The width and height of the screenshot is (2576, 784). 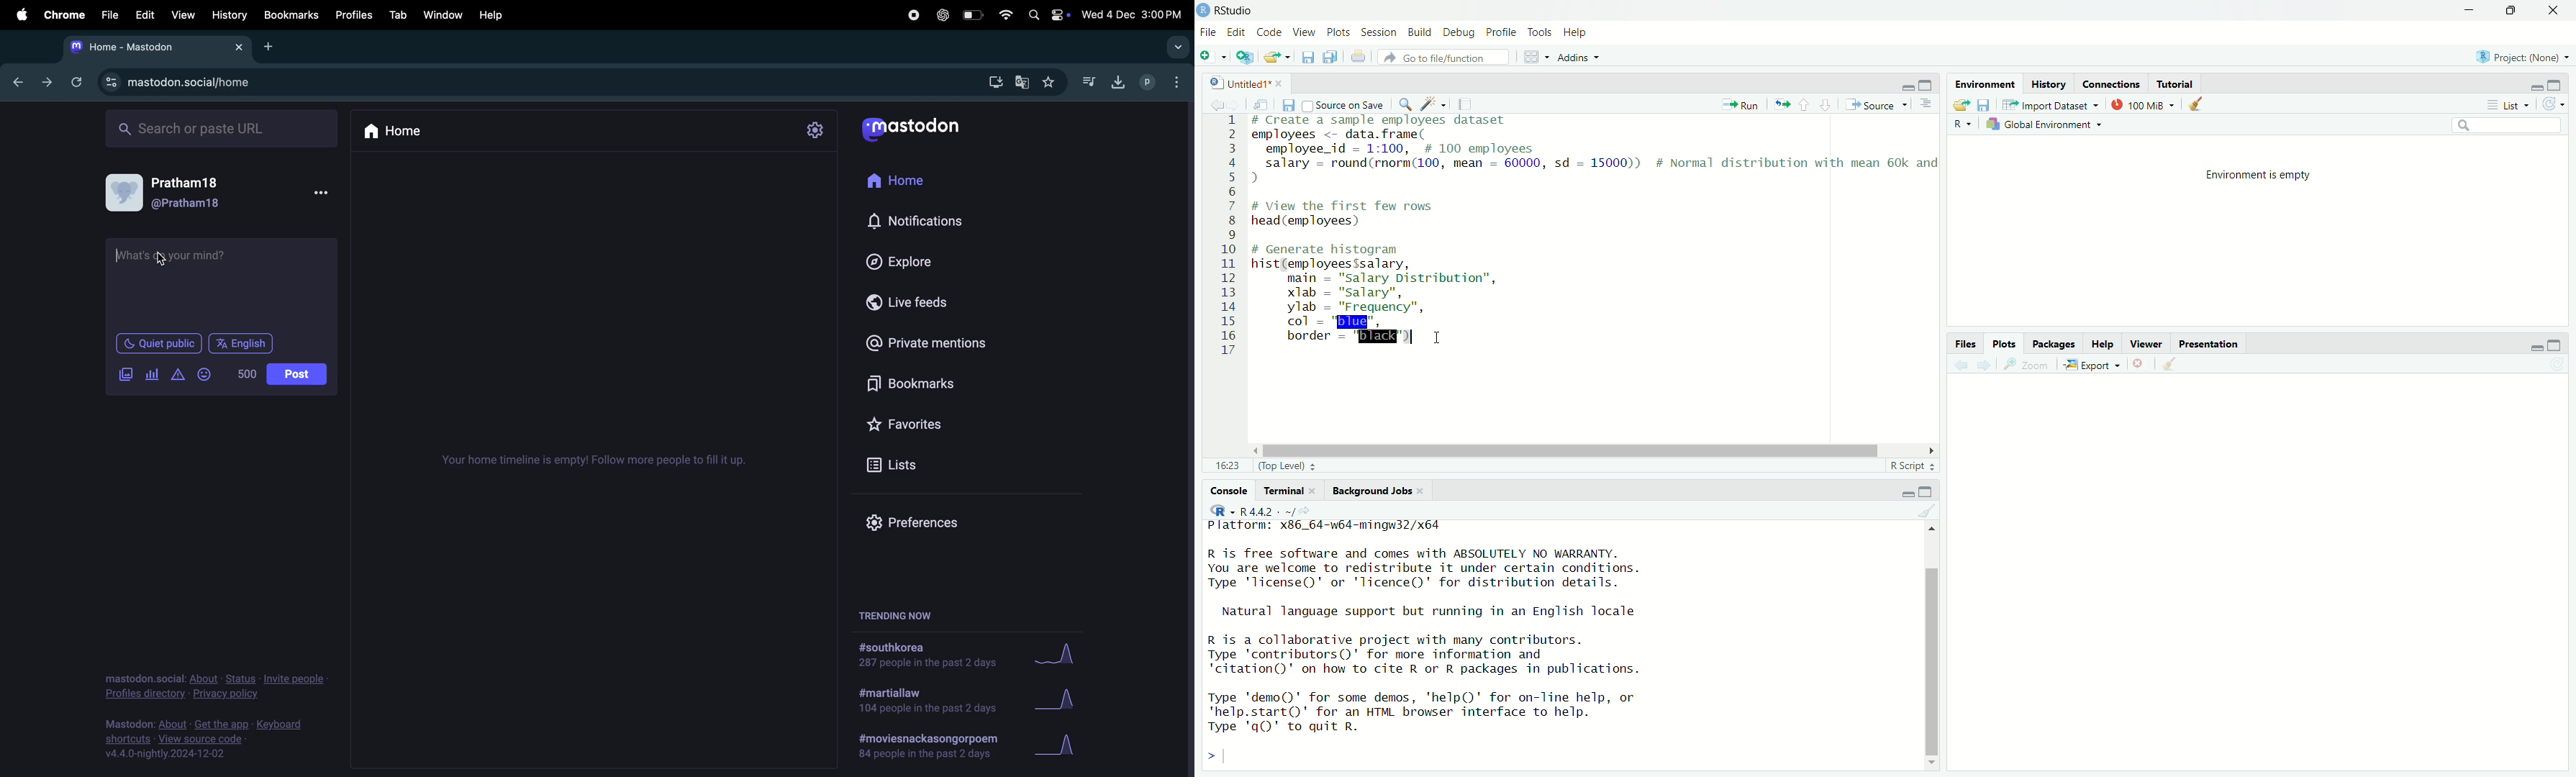 What do you see at coordinates (2141, 363) in the screenshot?
I see `close` at bounding box center [2141, 363].